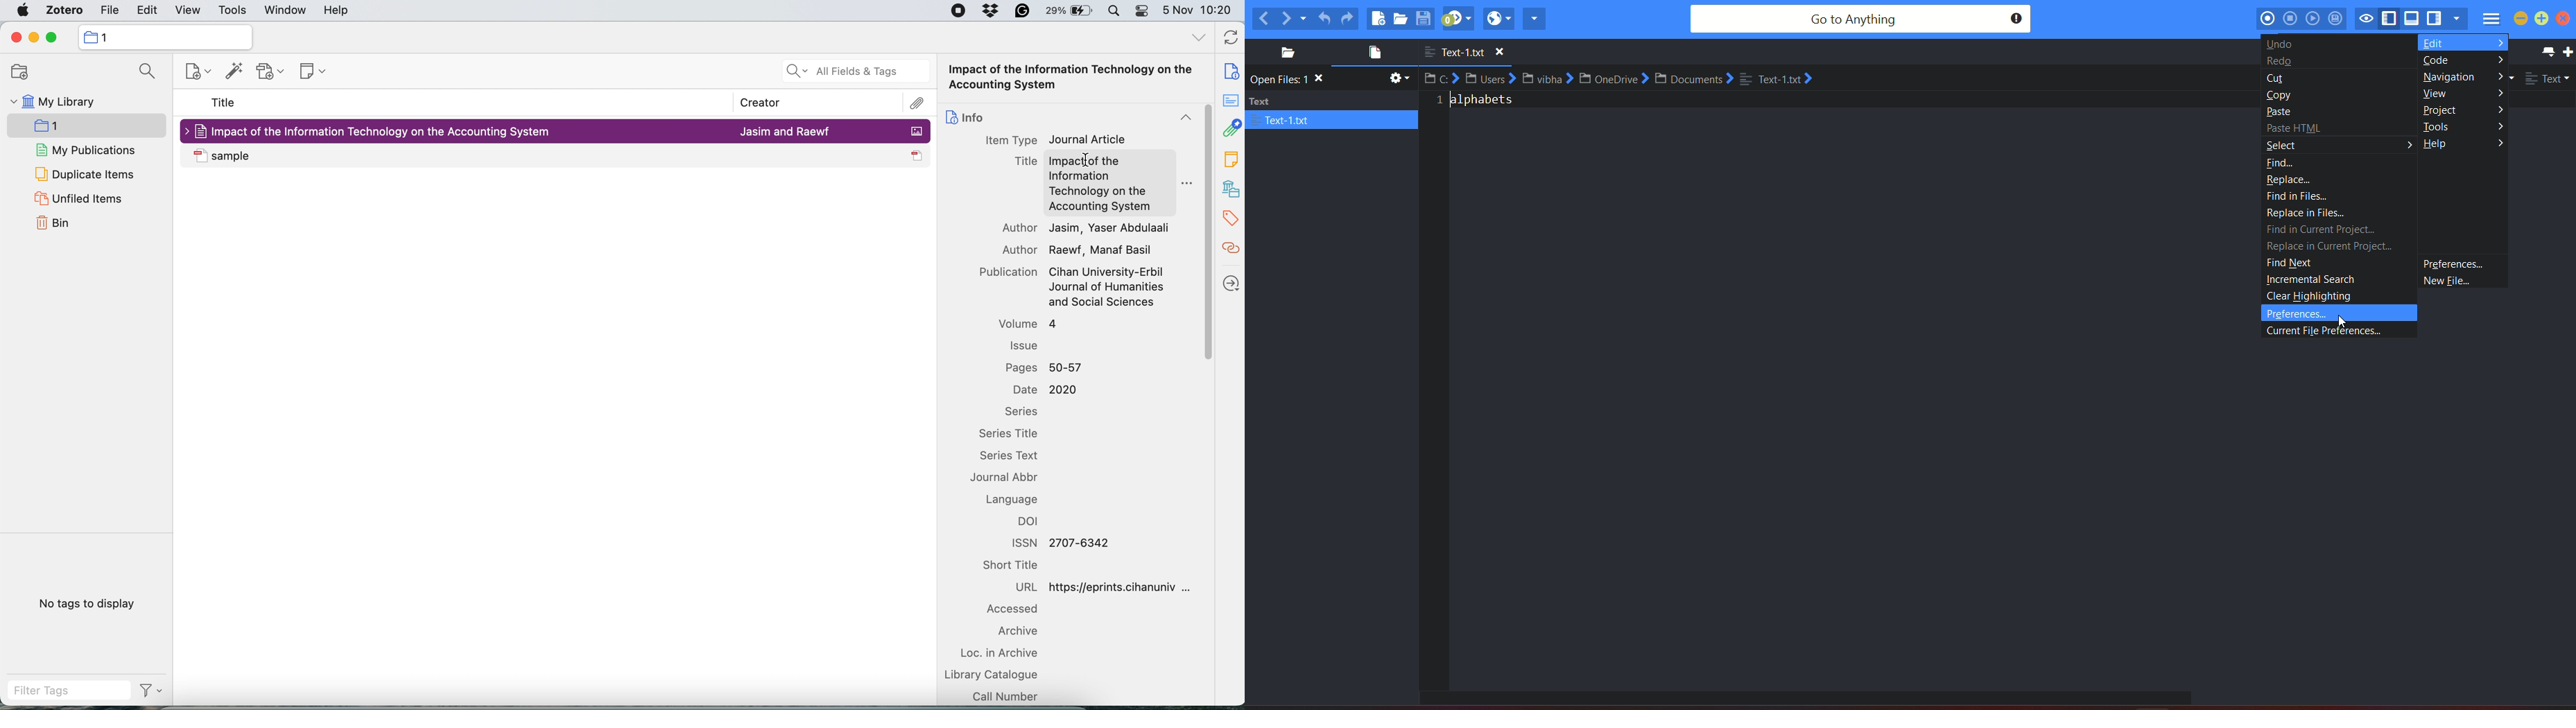  What do you see at coordinates (109, 10) in the screenshot?
I see `file` at bounding box center [109, 10].